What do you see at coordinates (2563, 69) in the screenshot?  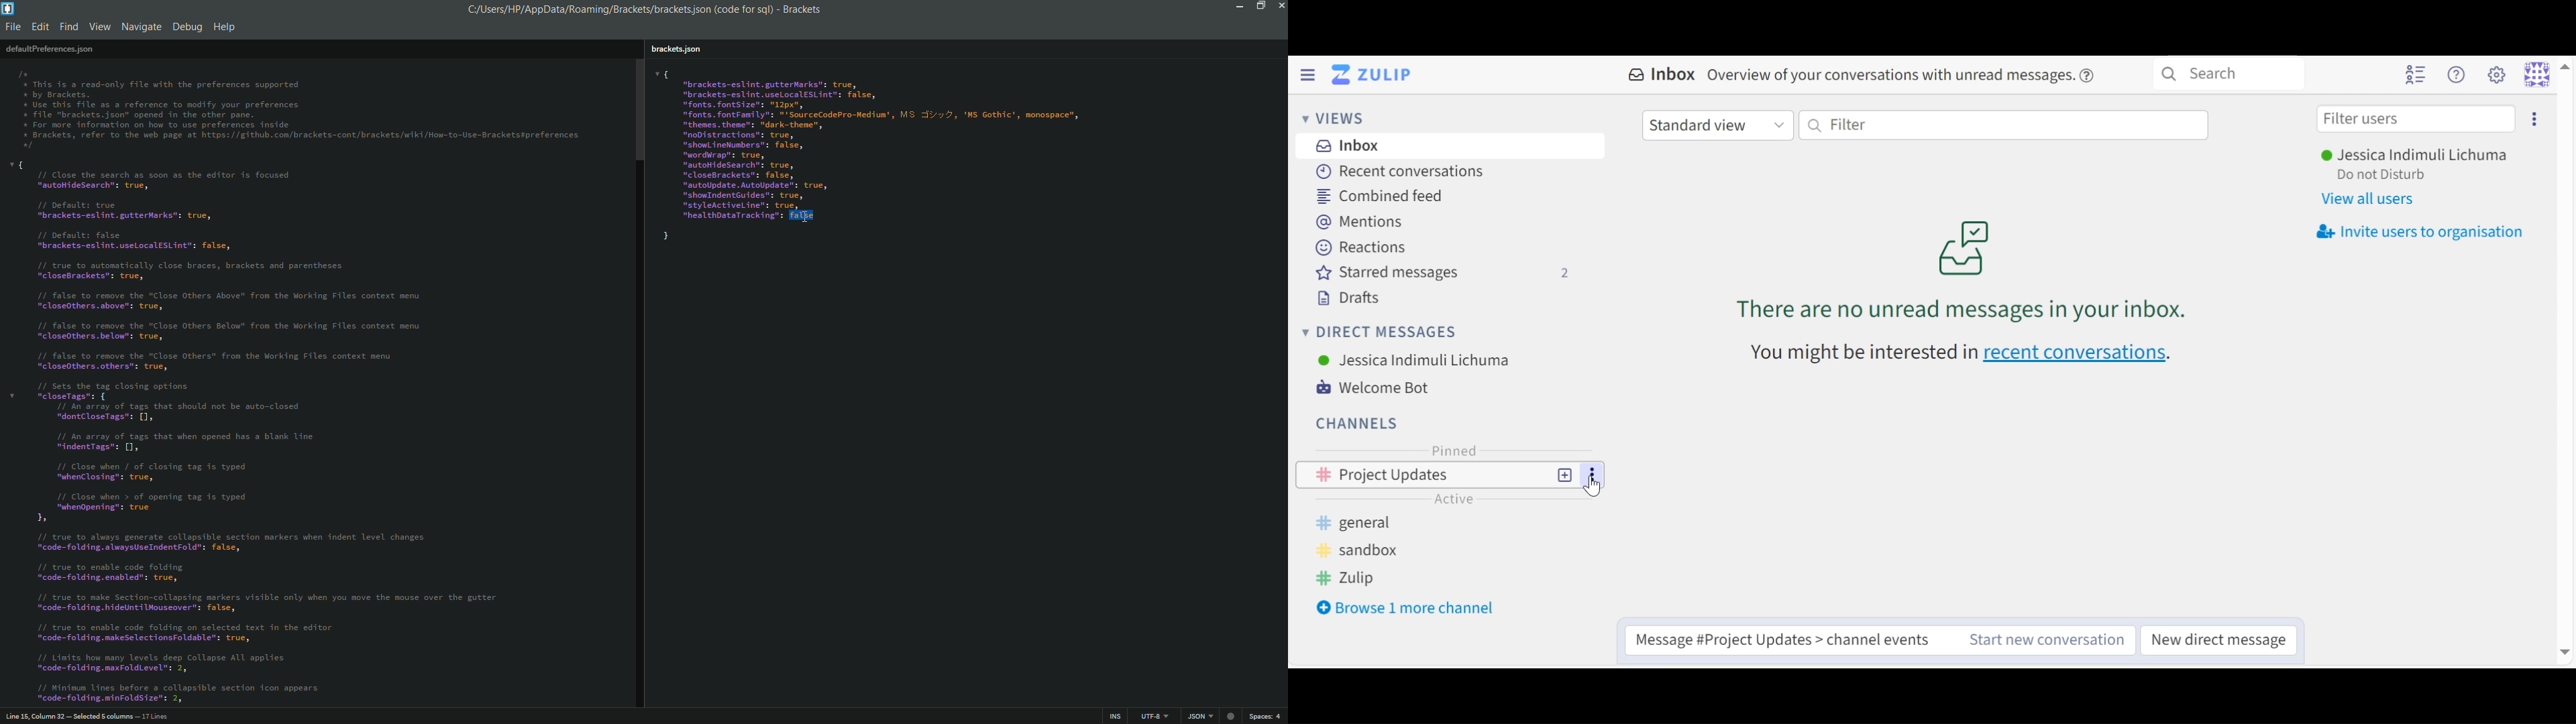 I see `Up` at bounding box center [2563, 69].